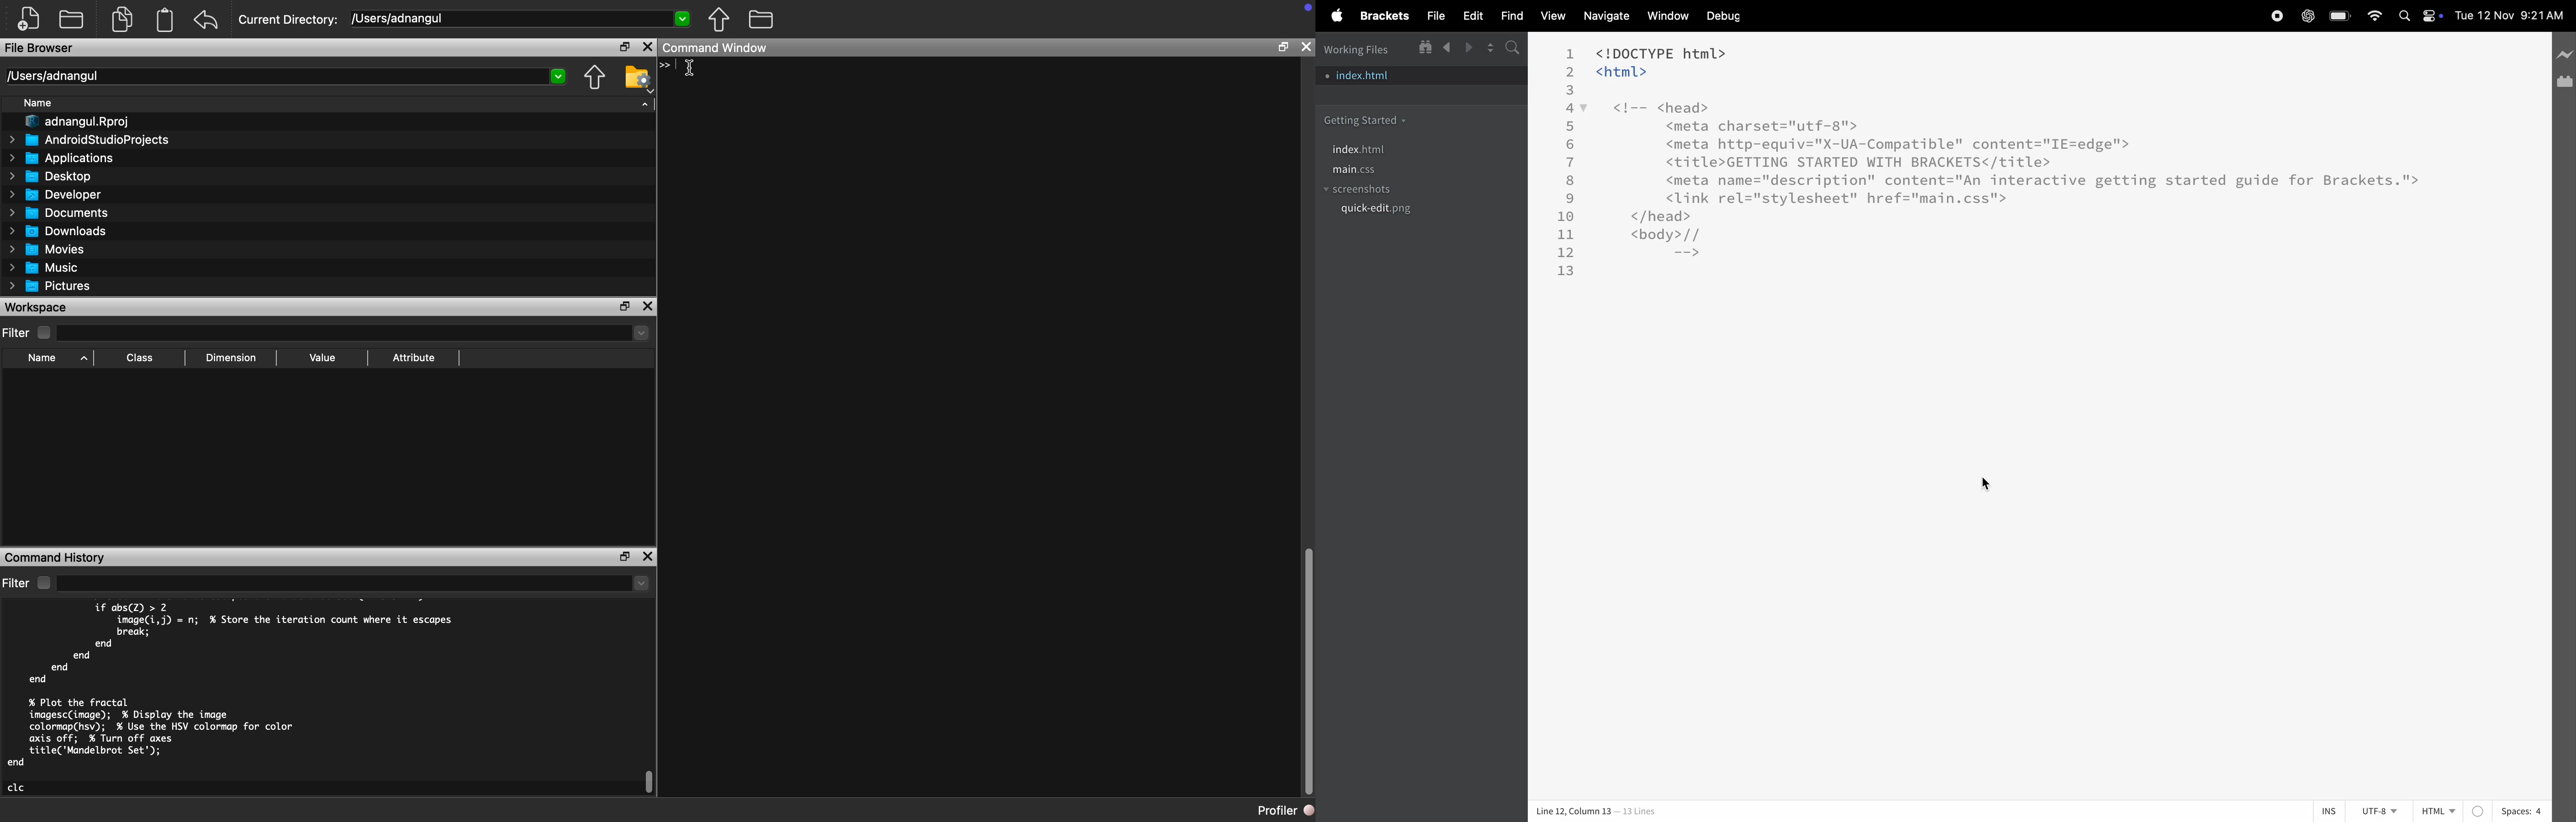 The height and width of the screenshot is (840, 2576). What do you see at coordinates (1447, 48) in the screenshot?
I see `backward` at bounding box center [1447, 48].